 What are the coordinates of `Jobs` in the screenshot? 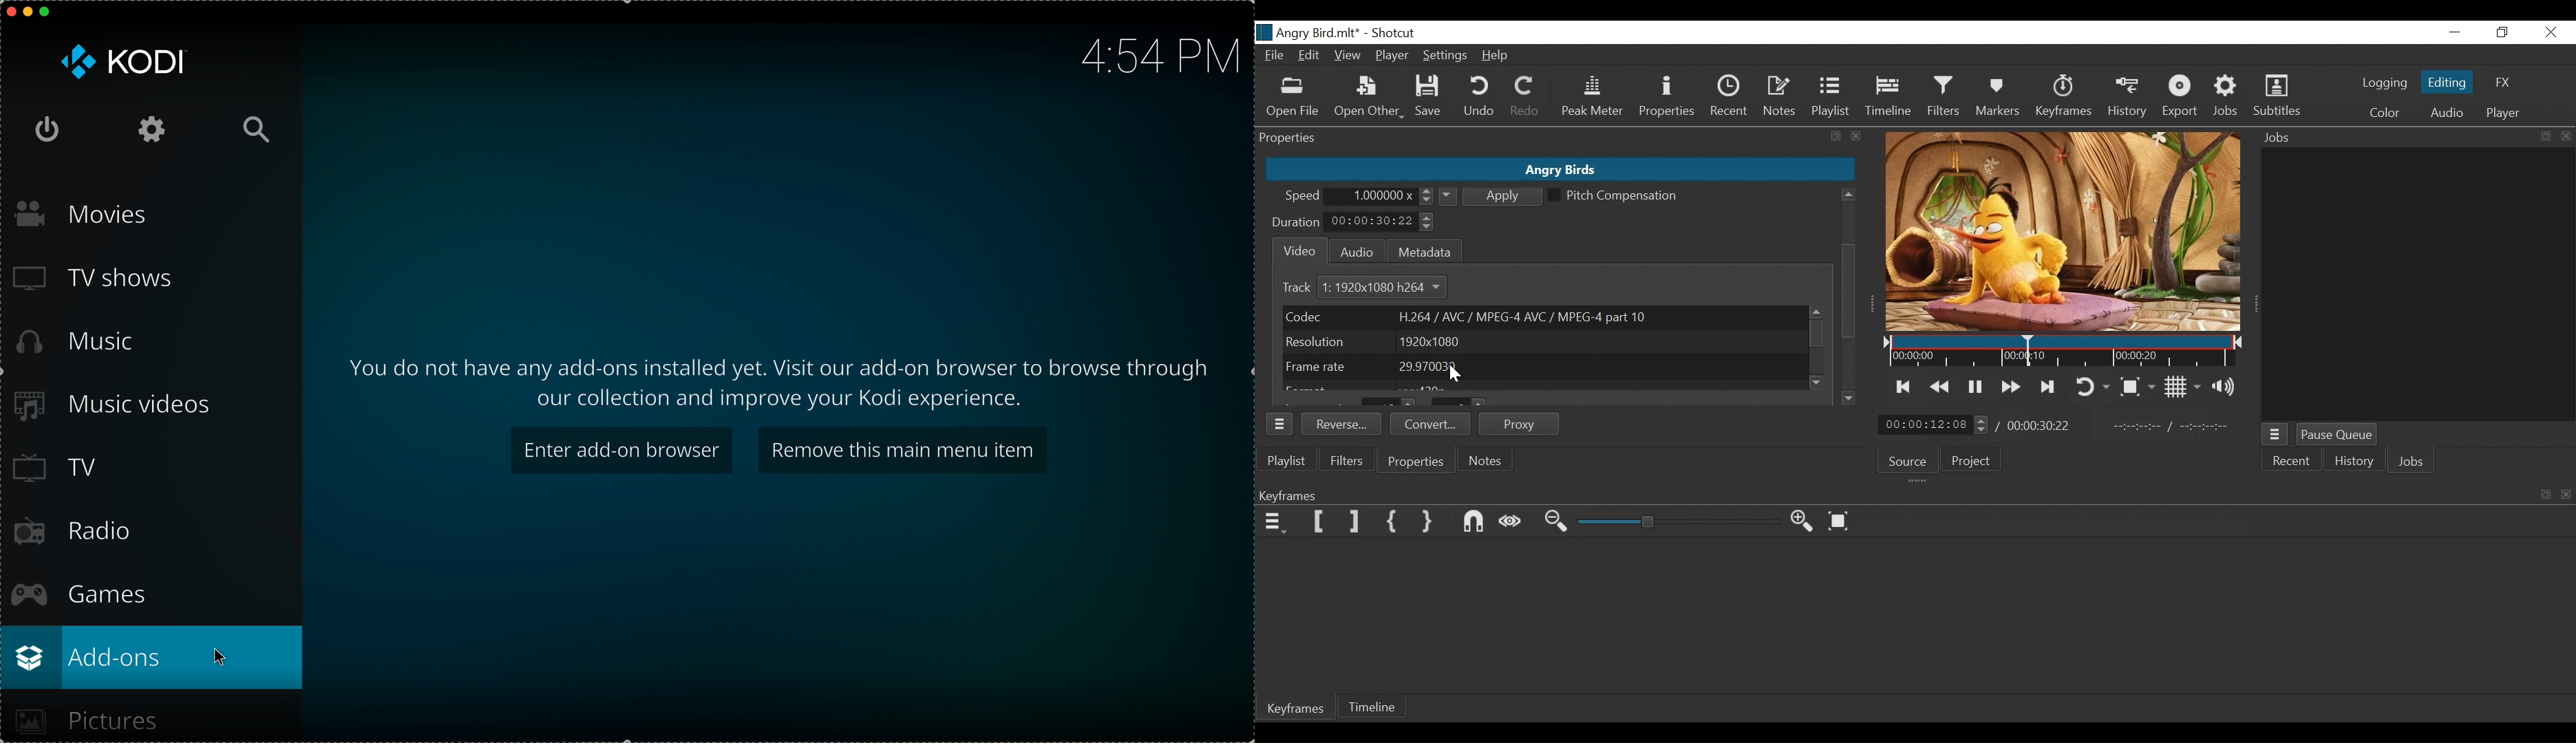 It's located at (2226, 98).